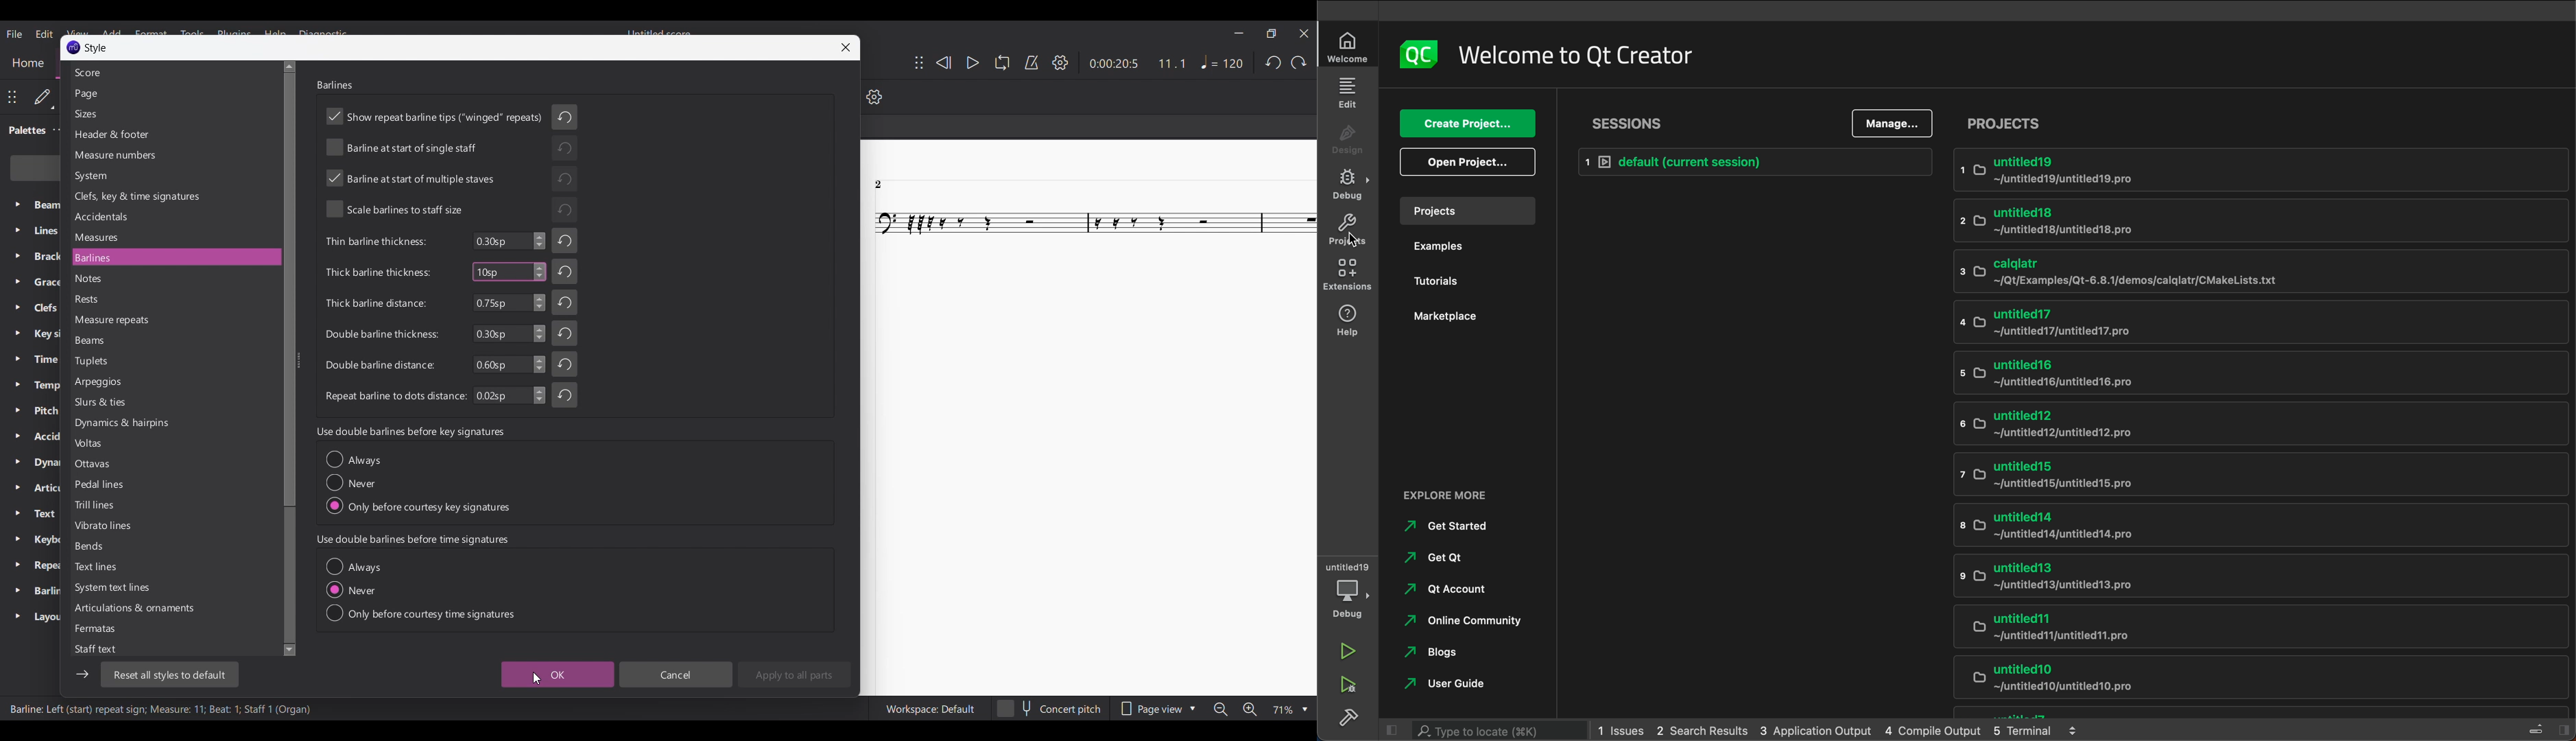  What do you see at coordinates (288, 358) in the screenshot?
I see `Vertical slide bar` at bounding box center [288, 358].